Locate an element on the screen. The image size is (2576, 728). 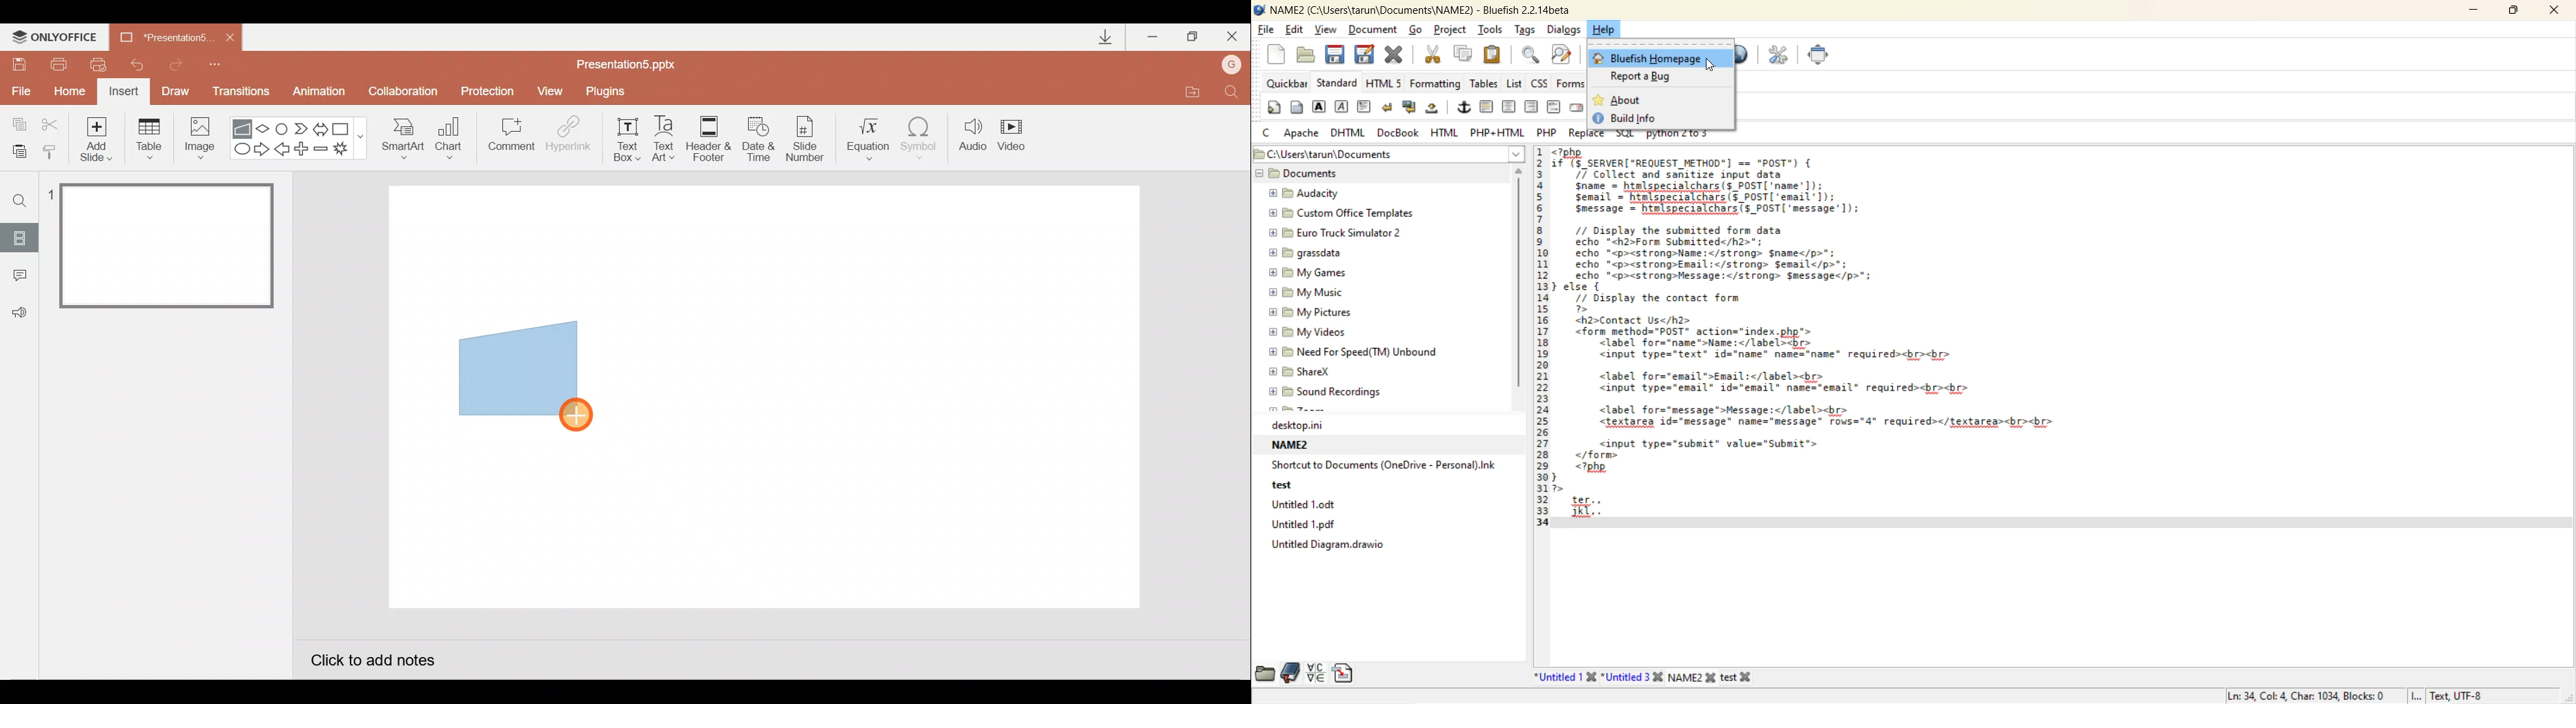
Redo is located at coordinates (177, 63).